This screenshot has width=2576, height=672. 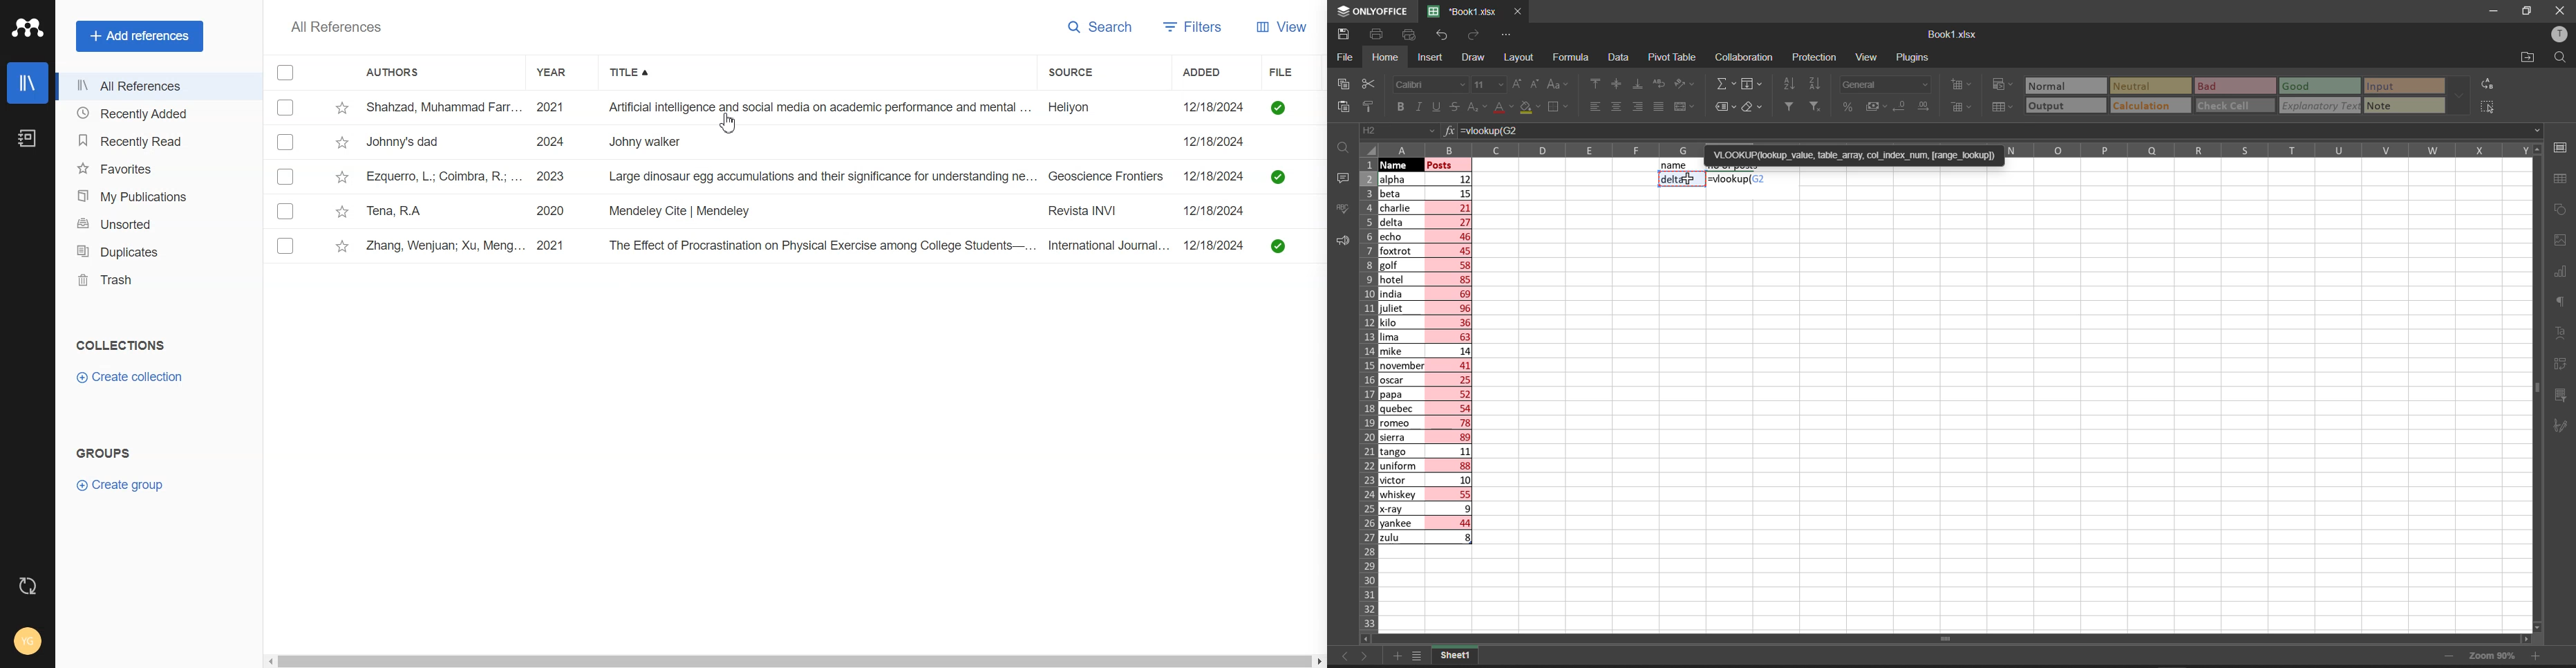 What do you see at coordinates (1867, 58) in the screenshot?
I see `view` at bounding box center [1867, 58].